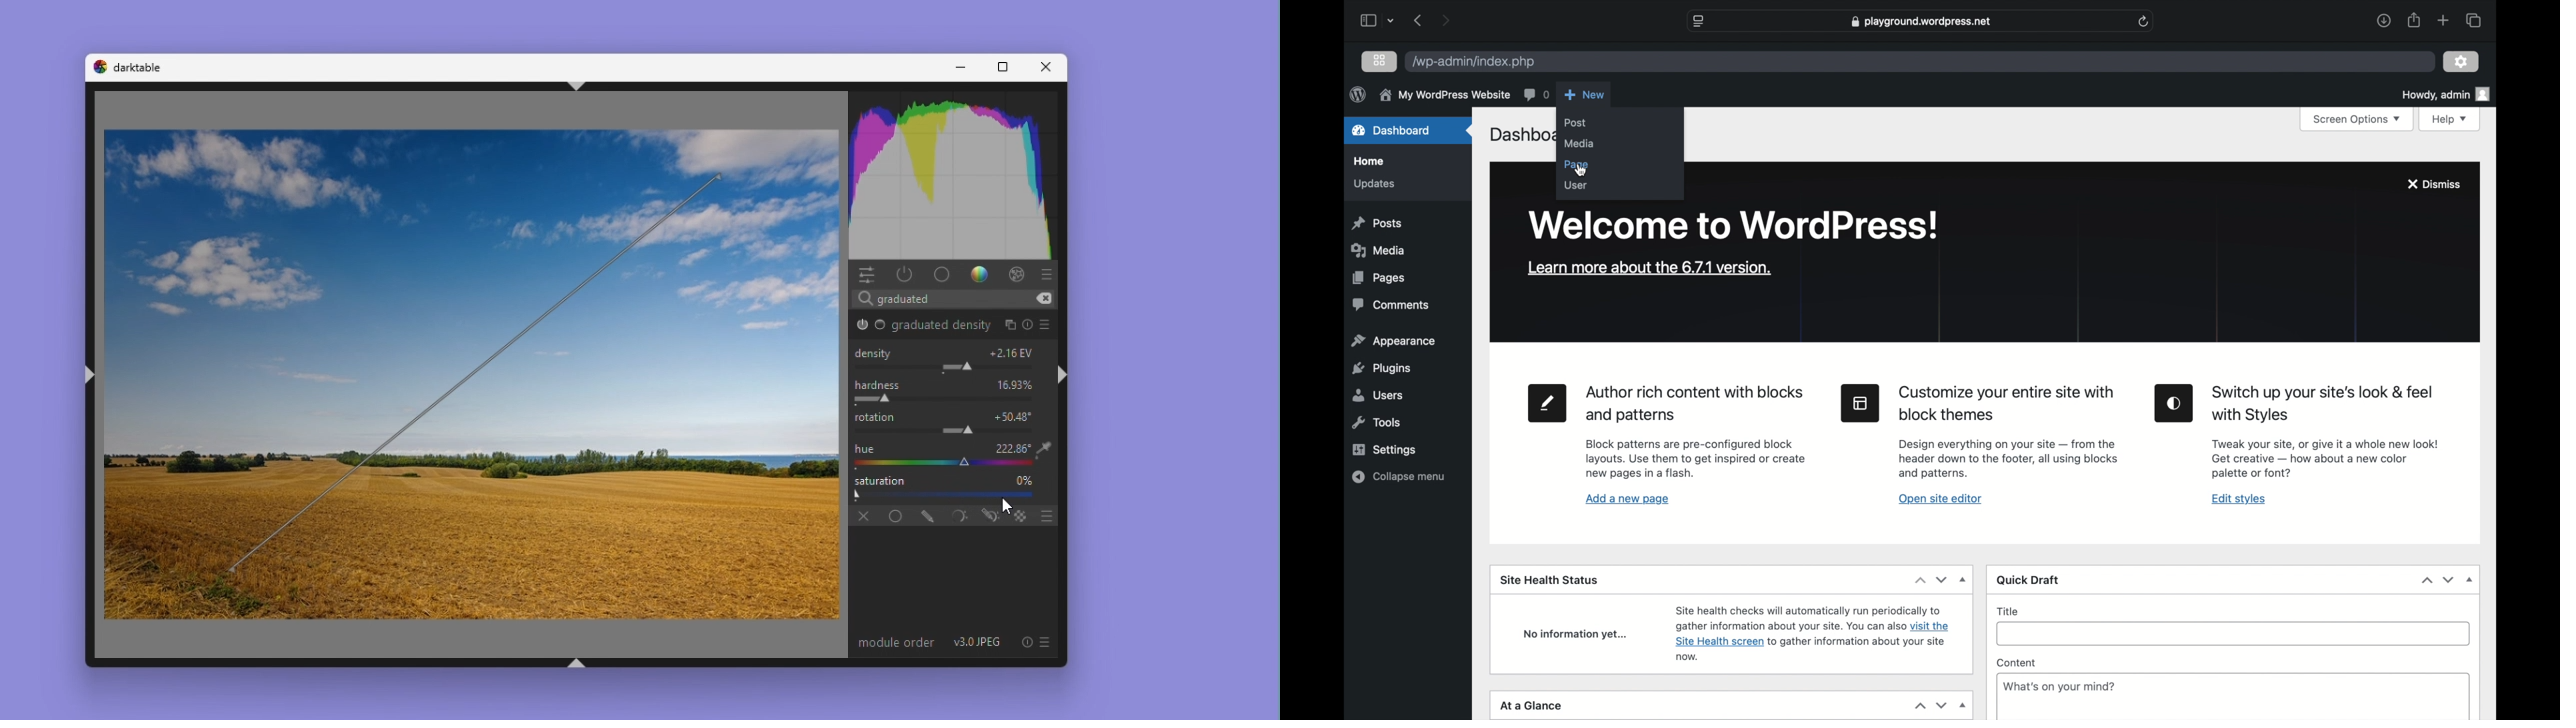 The width and height of the screenshot is (2576, 728). What do you see at coordinates (949, 367) in the screenshot?
I see `Module Parameter Adjustment Slider` at bounding box center [949, 367].